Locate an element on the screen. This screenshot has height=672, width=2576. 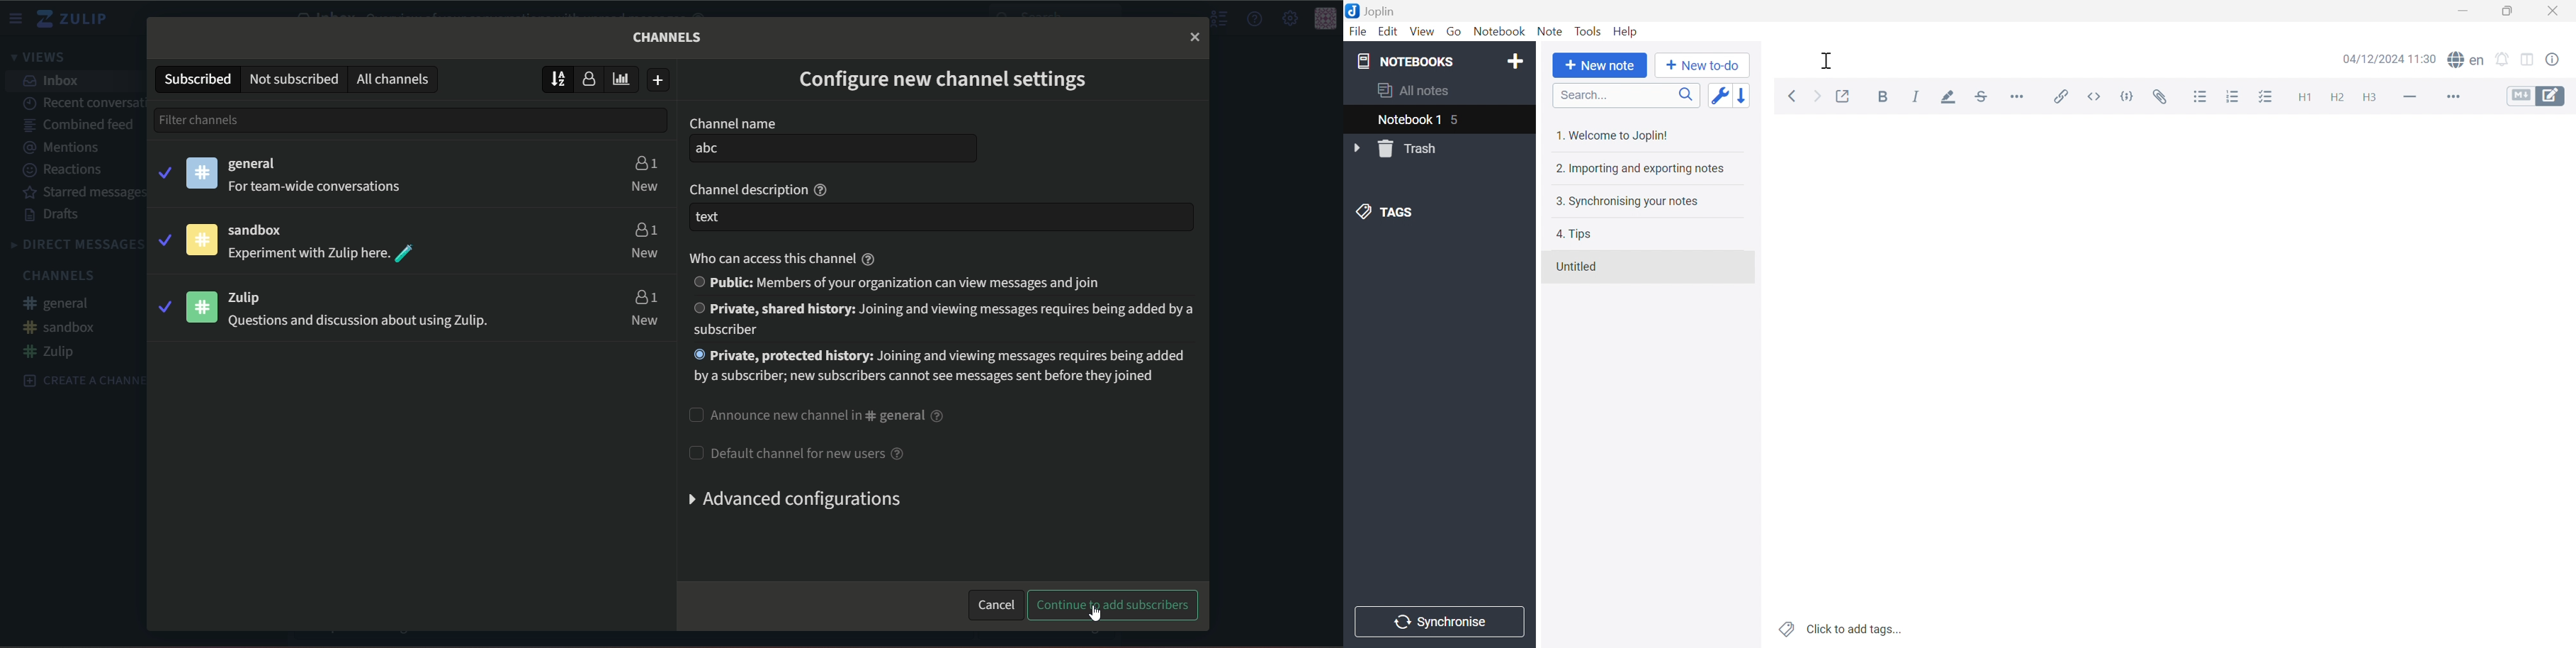
View is located at coordinates (1421, 32).